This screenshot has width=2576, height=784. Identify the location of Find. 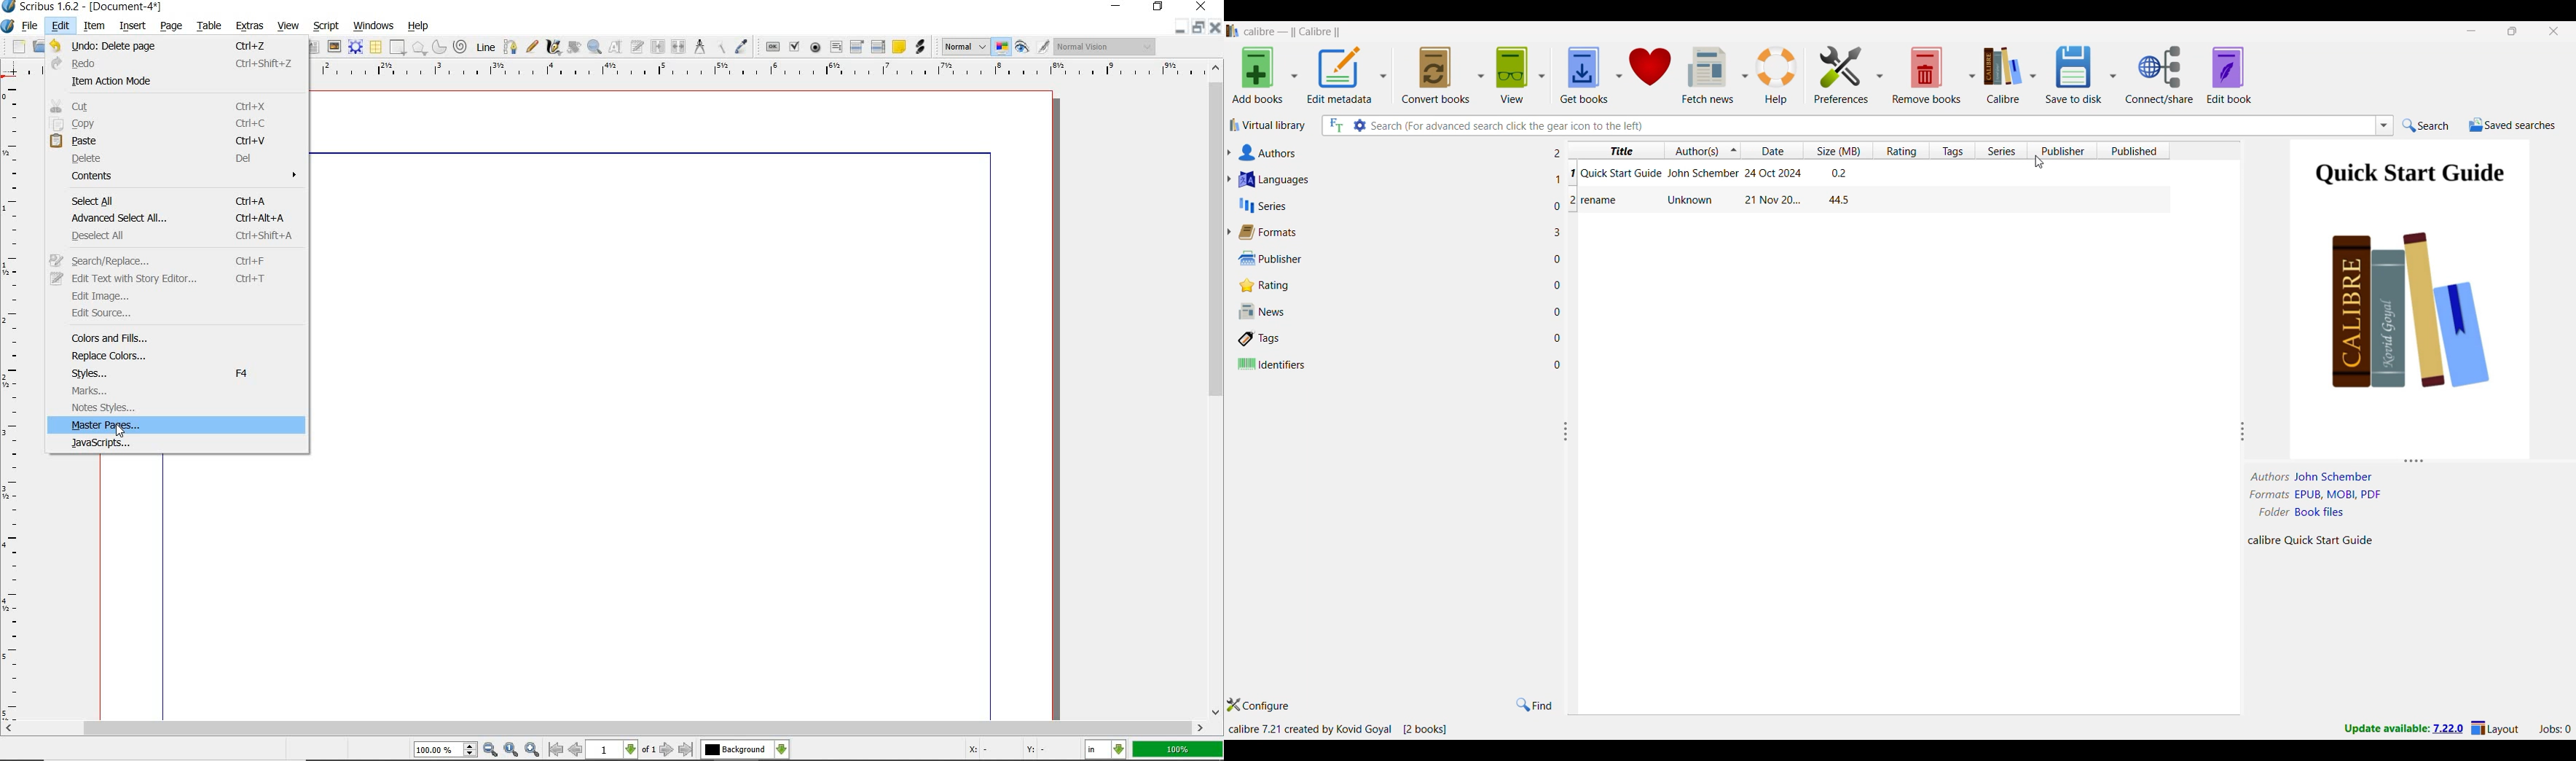
(1534, 705).